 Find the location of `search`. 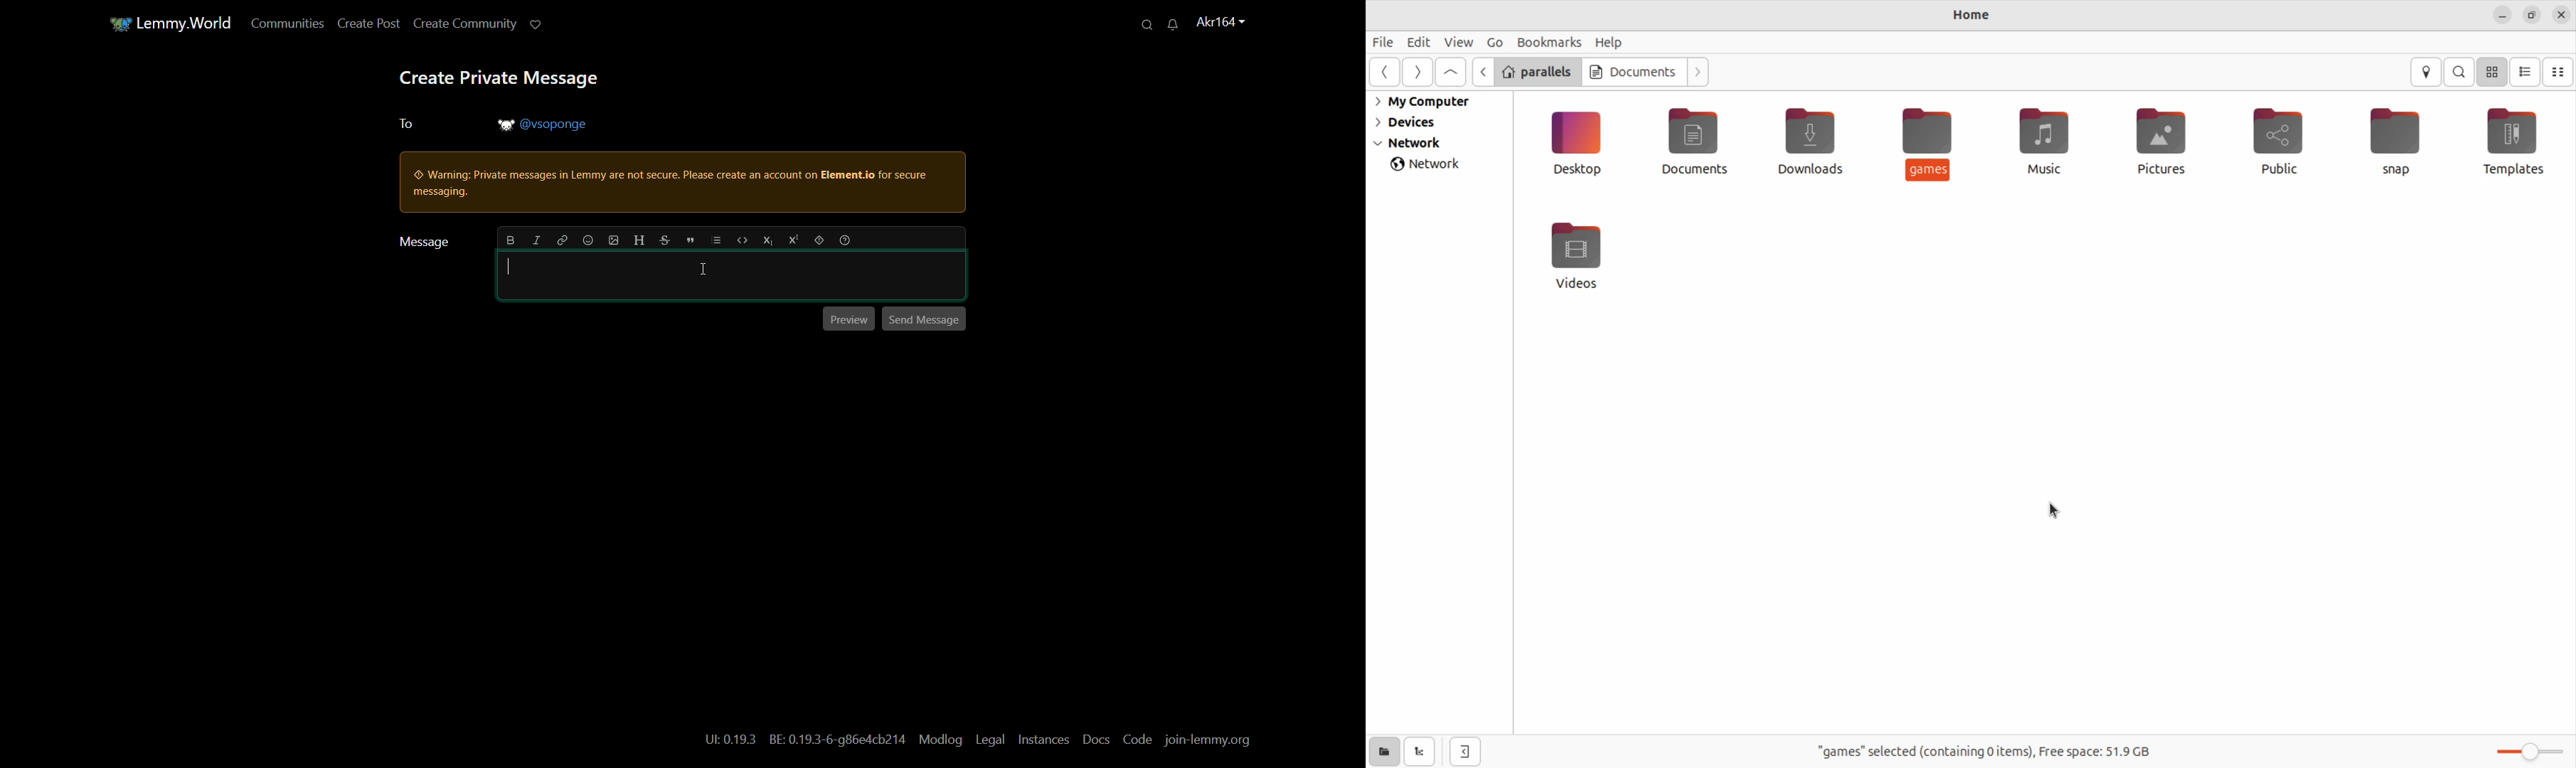

search is located at coordinates (1140, 23).